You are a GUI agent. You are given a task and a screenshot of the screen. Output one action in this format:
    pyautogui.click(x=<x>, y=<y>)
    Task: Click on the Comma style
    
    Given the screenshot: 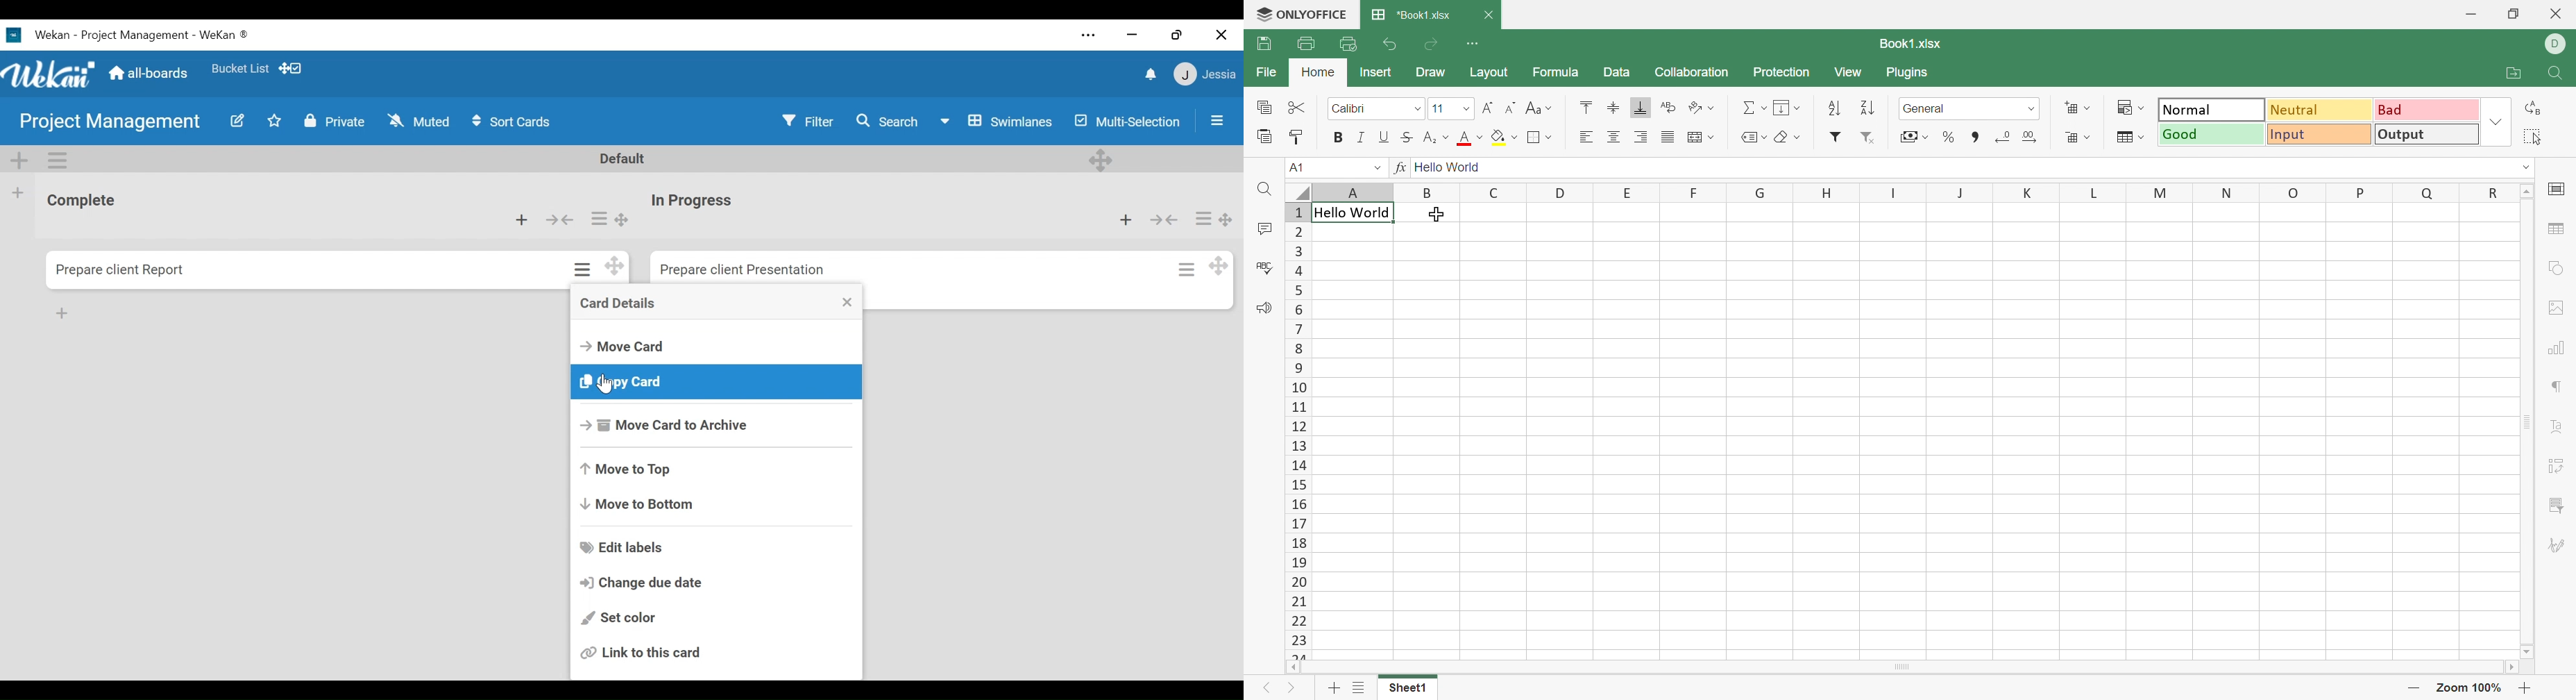 What is the action you would take?
    pyautogui.click(x=1974, y=140)
    